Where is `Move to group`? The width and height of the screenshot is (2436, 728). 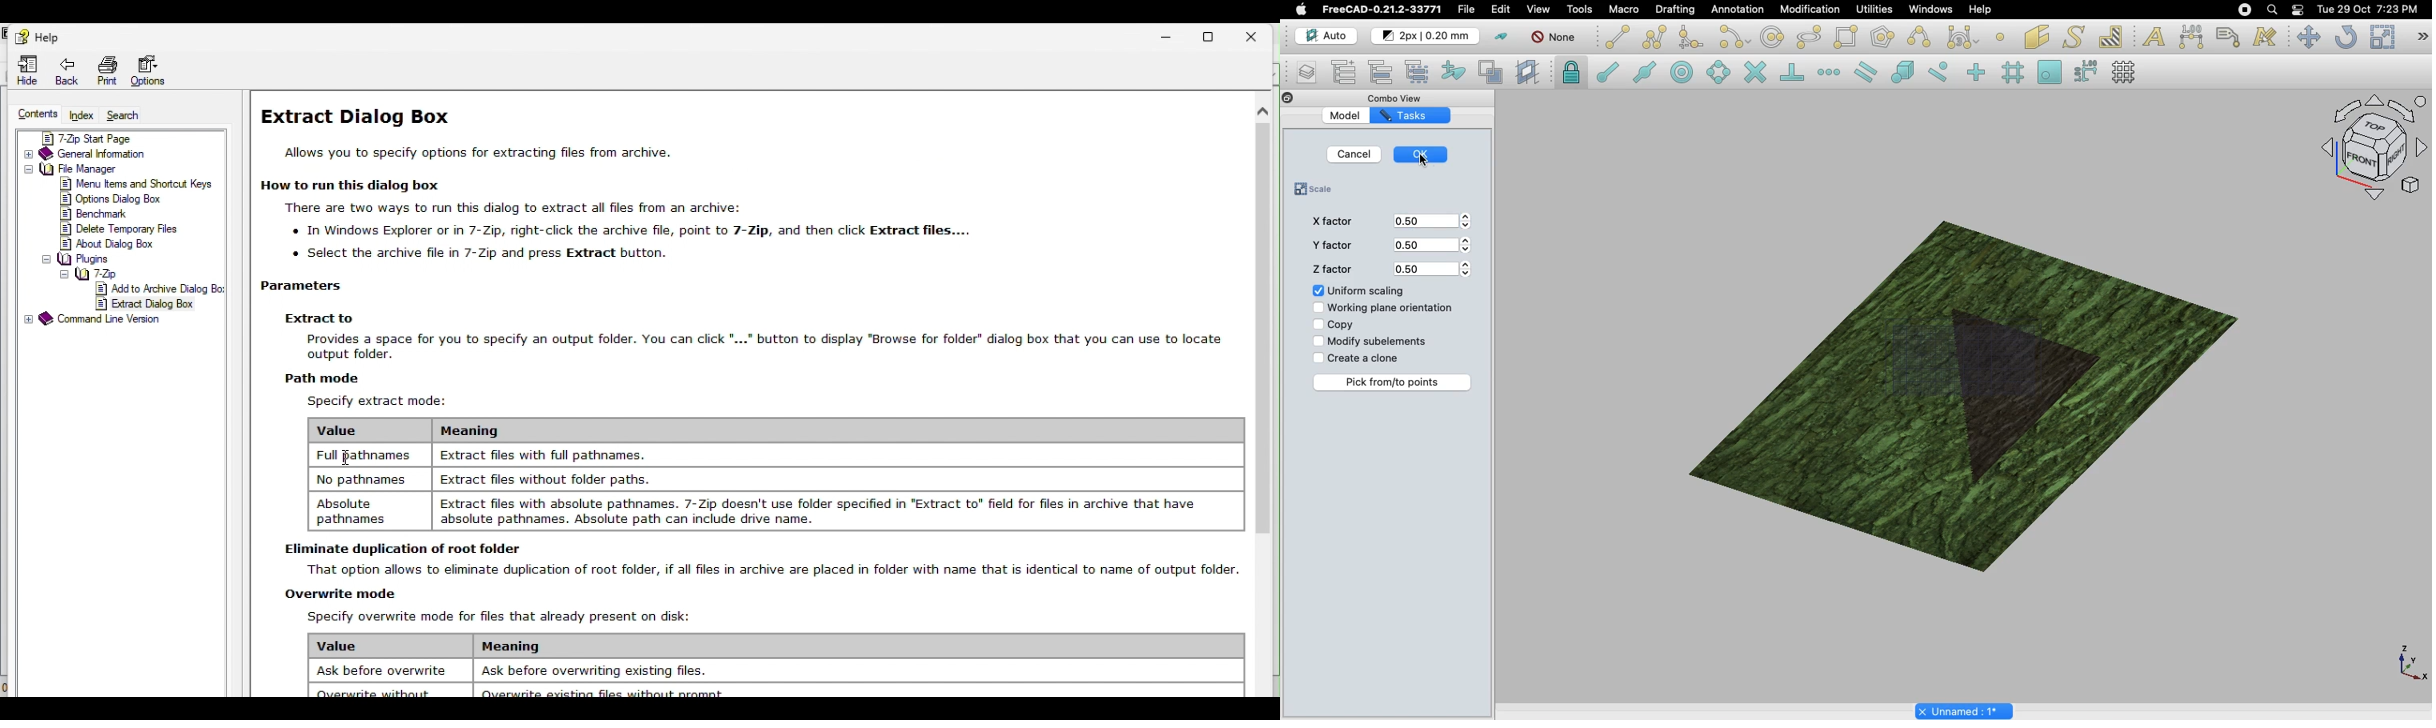
Move to group is located at coordinates (1382, 71).